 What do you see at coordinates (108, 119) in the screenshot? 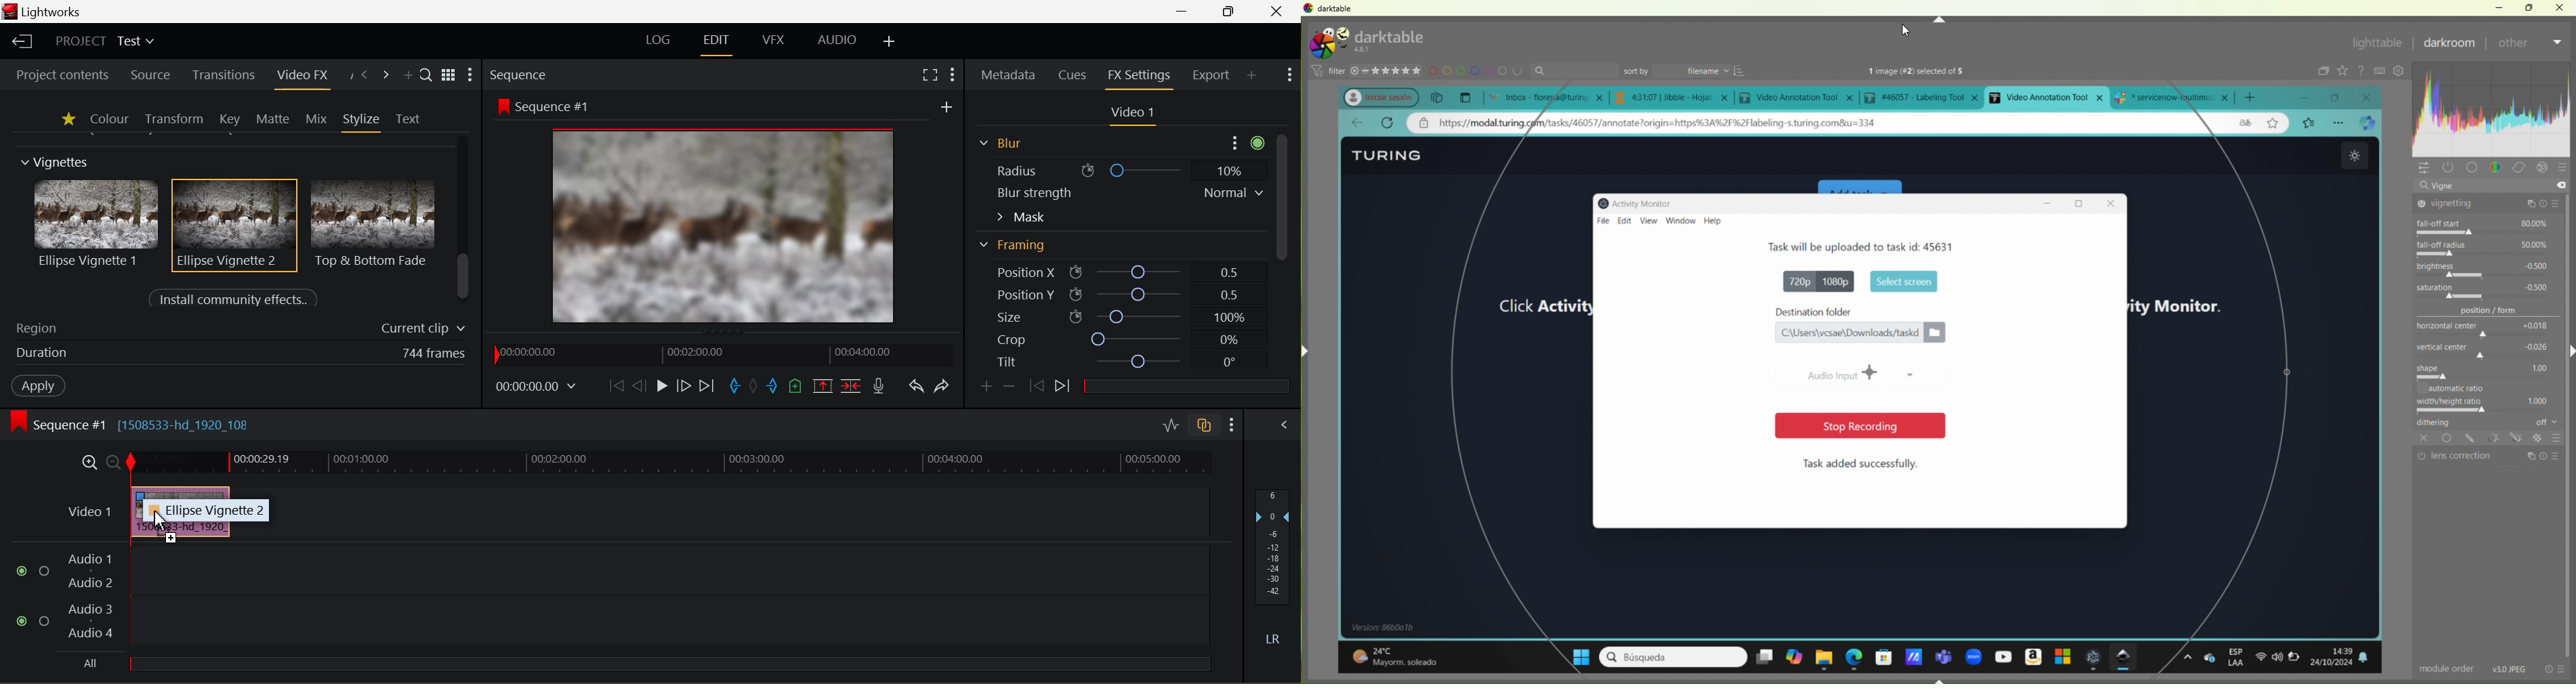
I see `Colour` at bounding box center [108, 119].